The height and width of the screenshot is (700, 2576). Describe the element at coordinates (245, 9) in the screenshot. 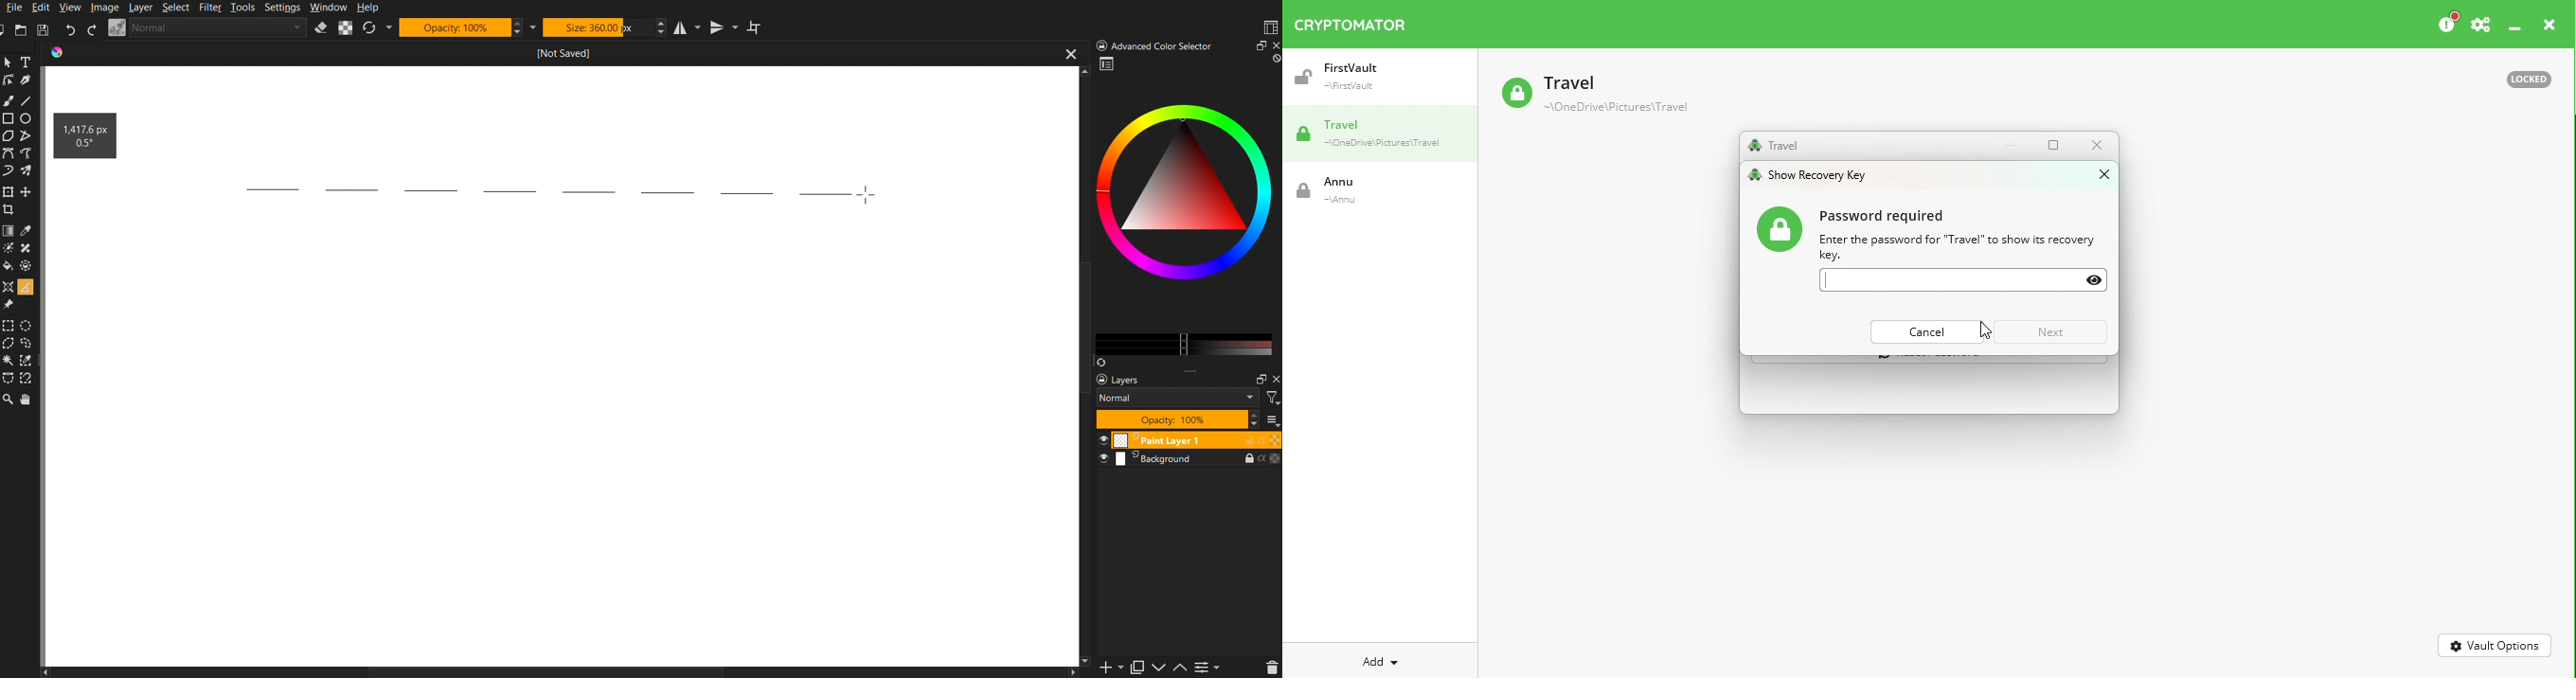

I see `Tools` at that location.